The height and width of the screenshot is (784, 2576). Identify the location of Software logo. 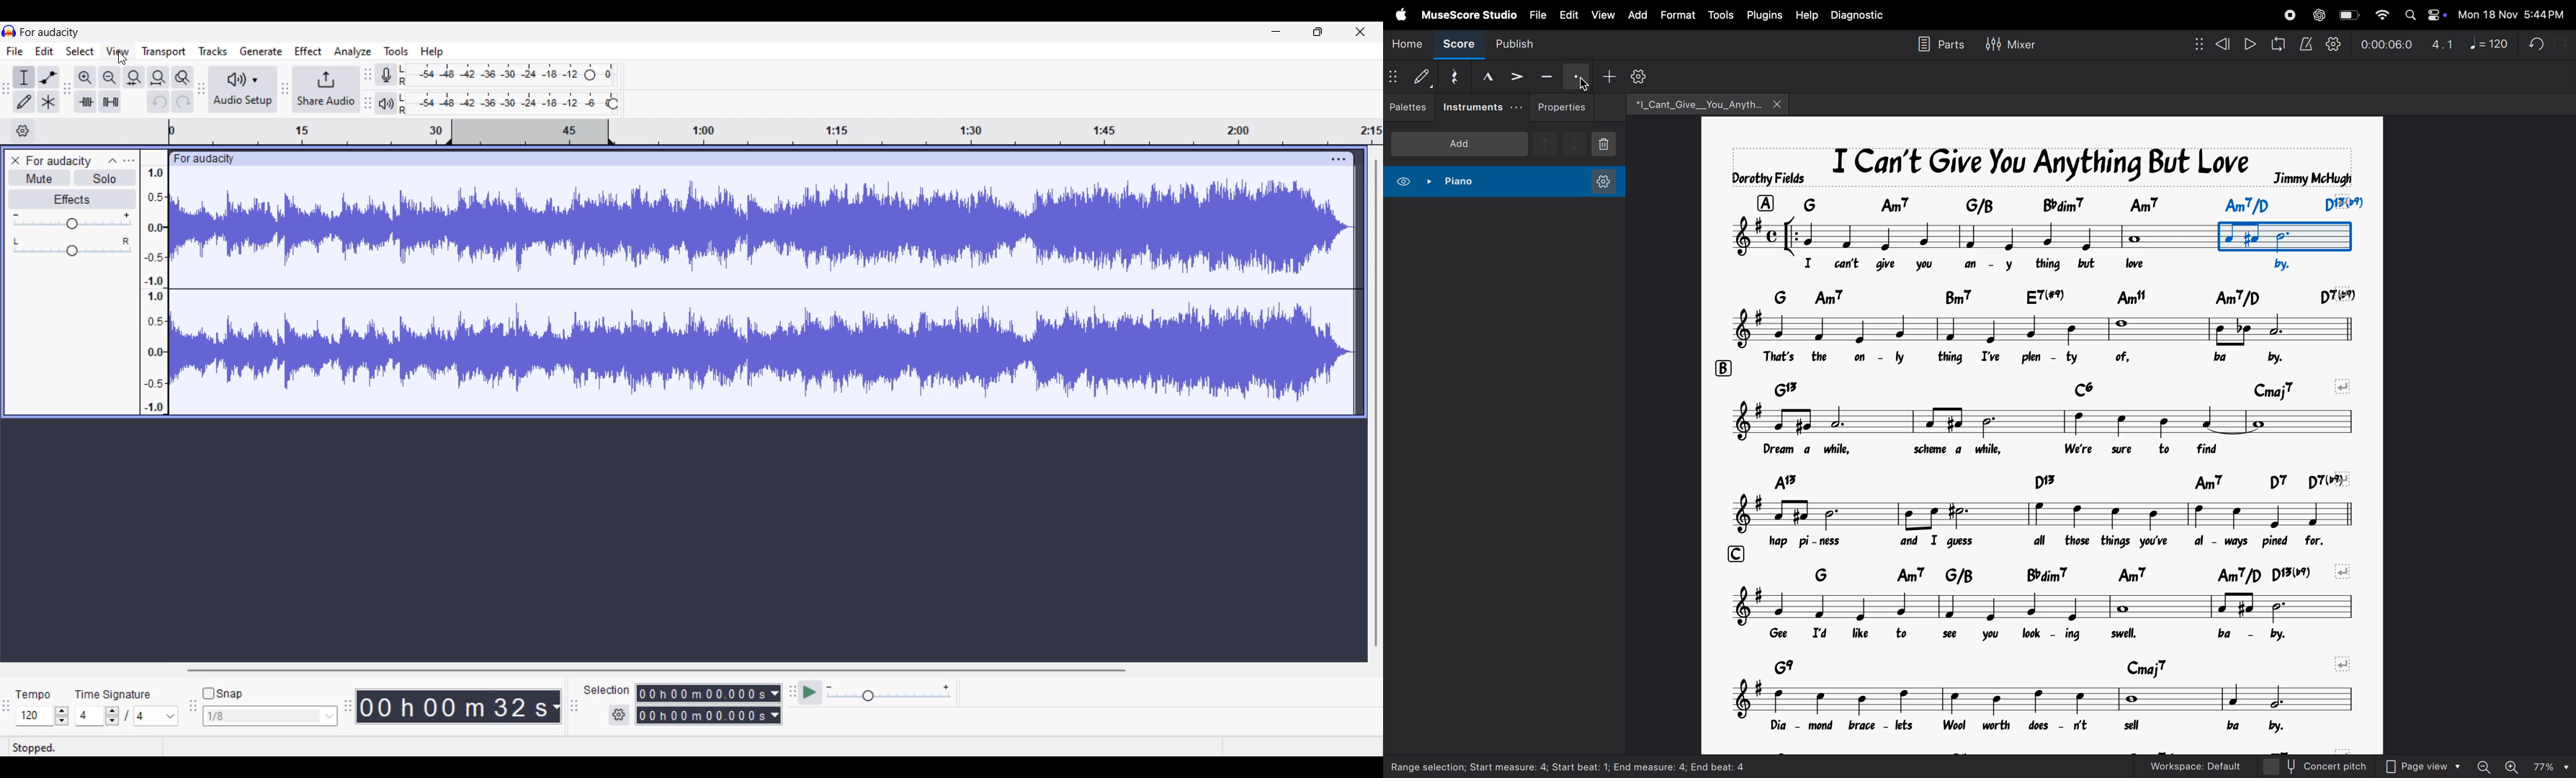
(9, 31).